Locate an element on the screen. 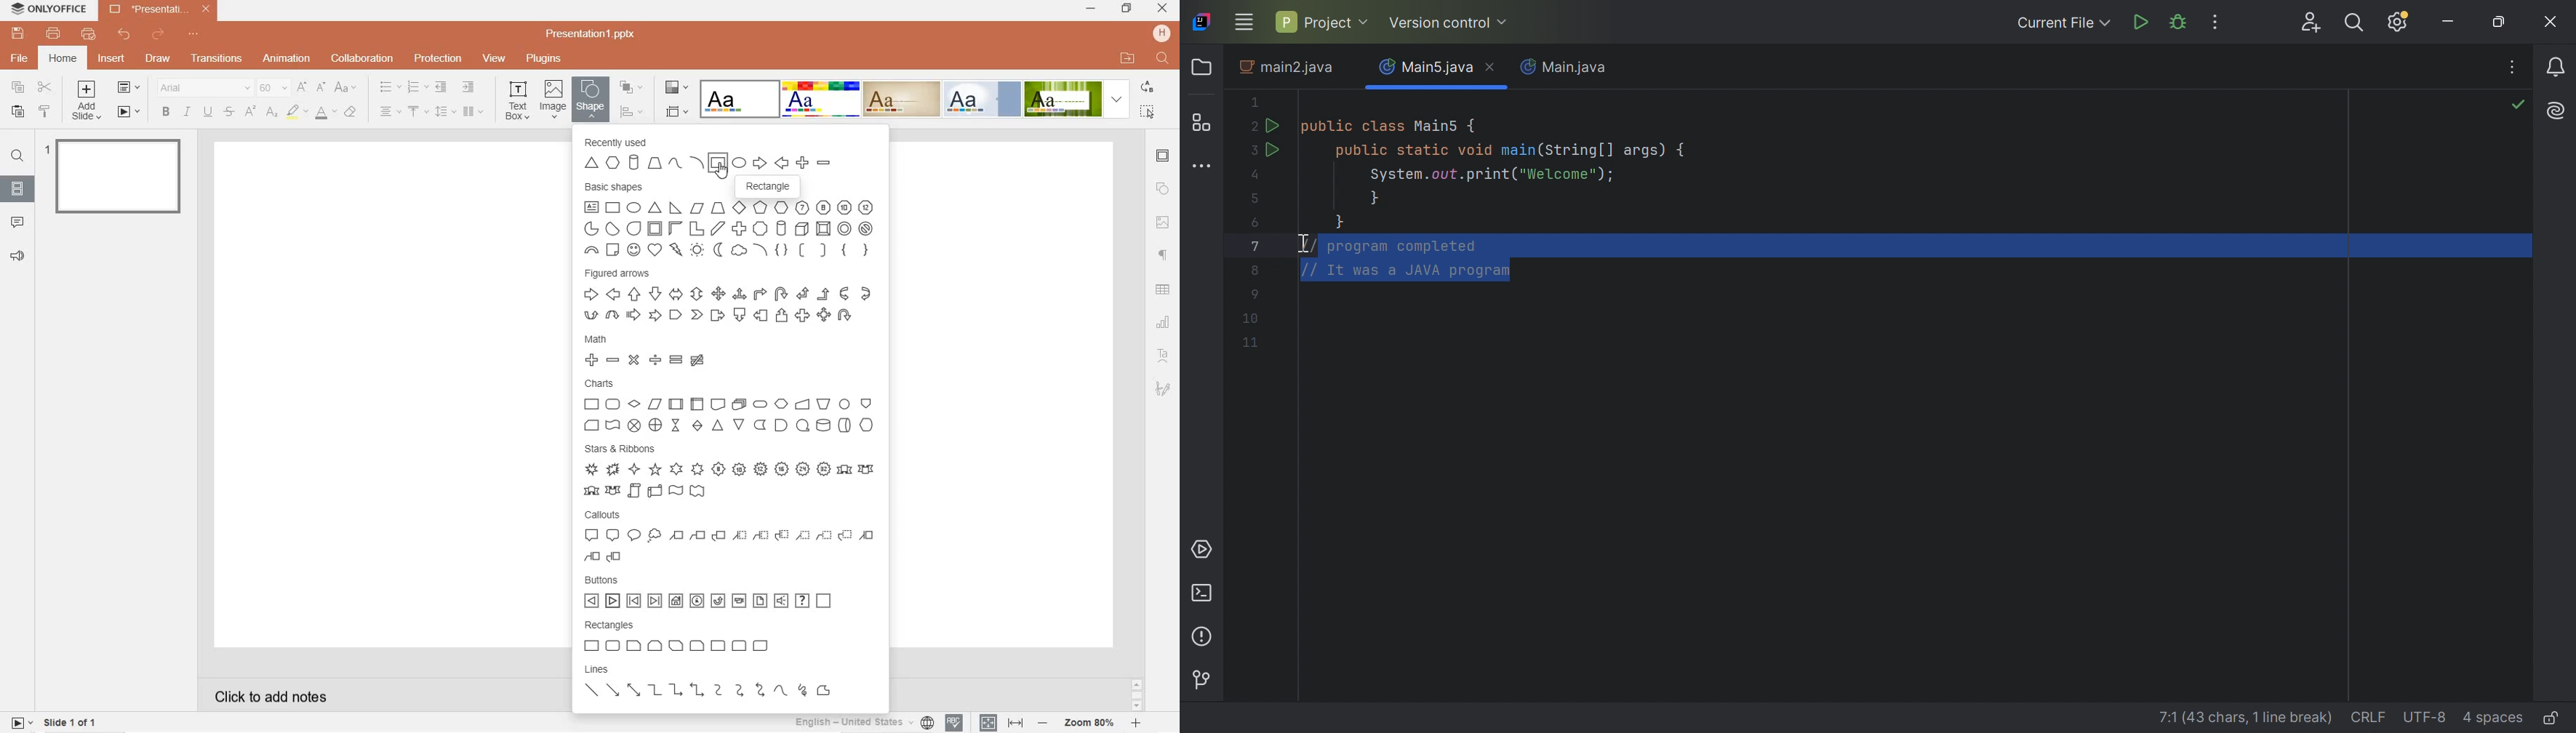  change case is located at coordinates (346, 88).